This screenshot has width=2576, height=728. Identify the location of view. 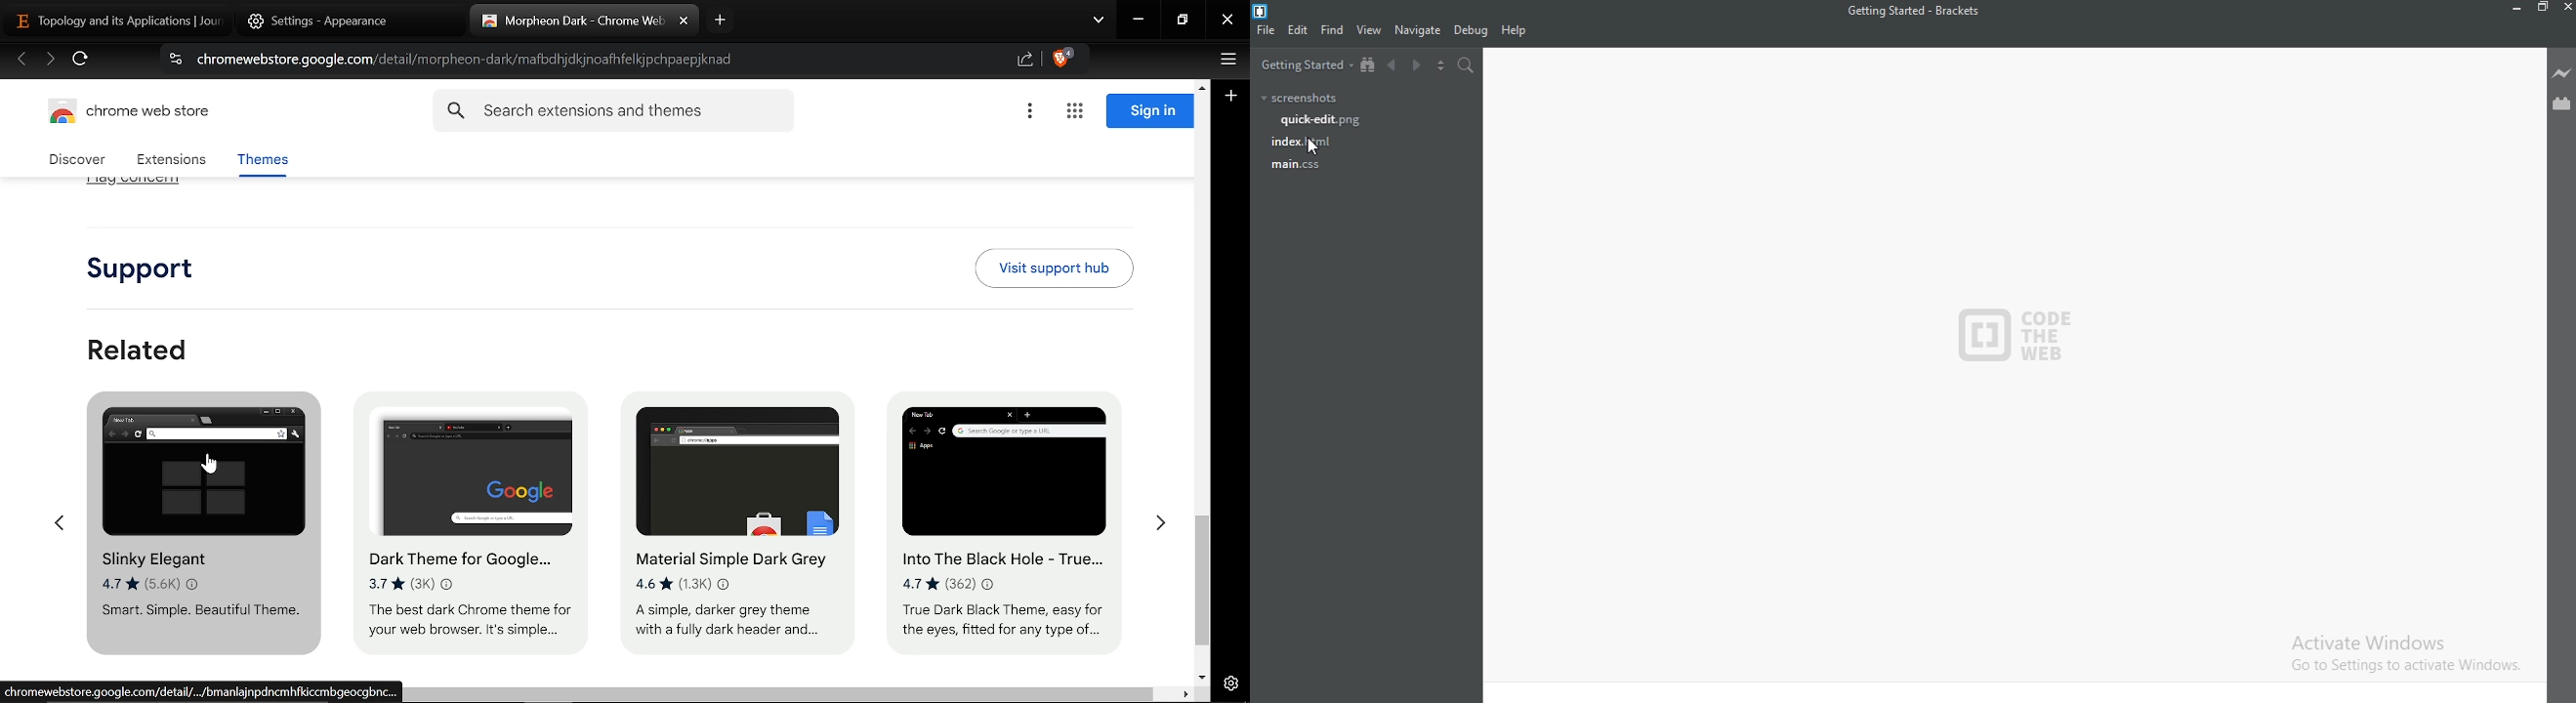
(1370, 30).